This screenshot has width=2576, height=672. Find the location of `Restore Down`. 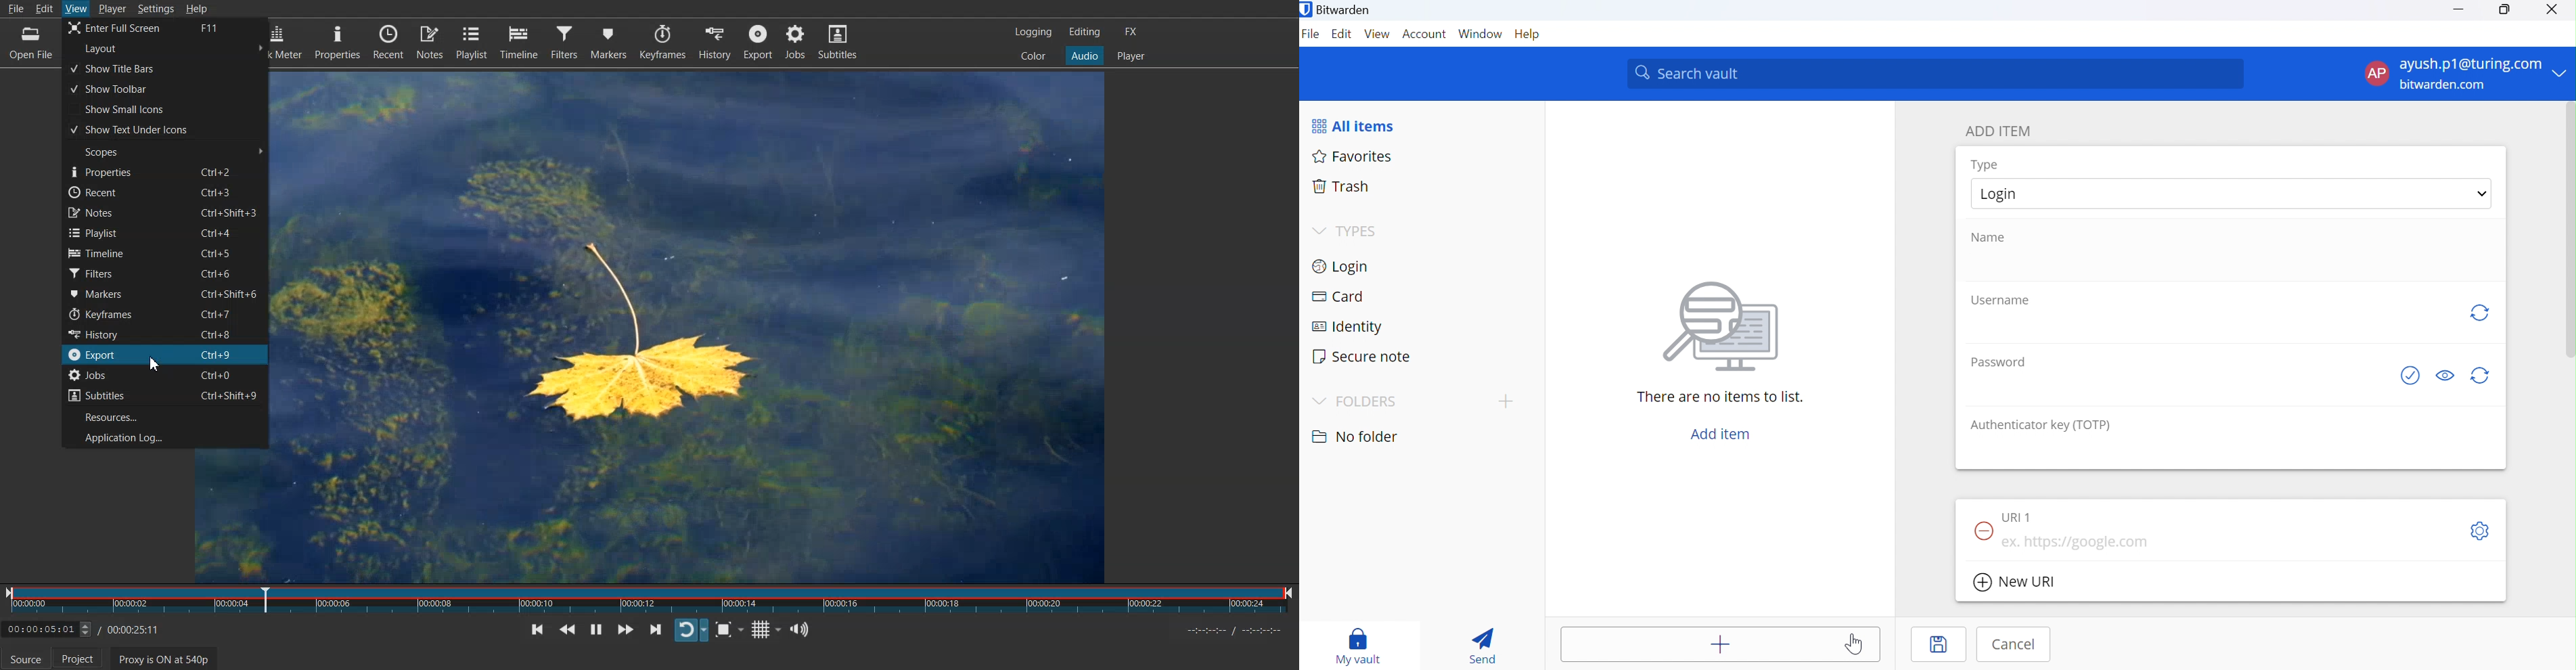

Restore Down is located at coordinates (2504, 10).